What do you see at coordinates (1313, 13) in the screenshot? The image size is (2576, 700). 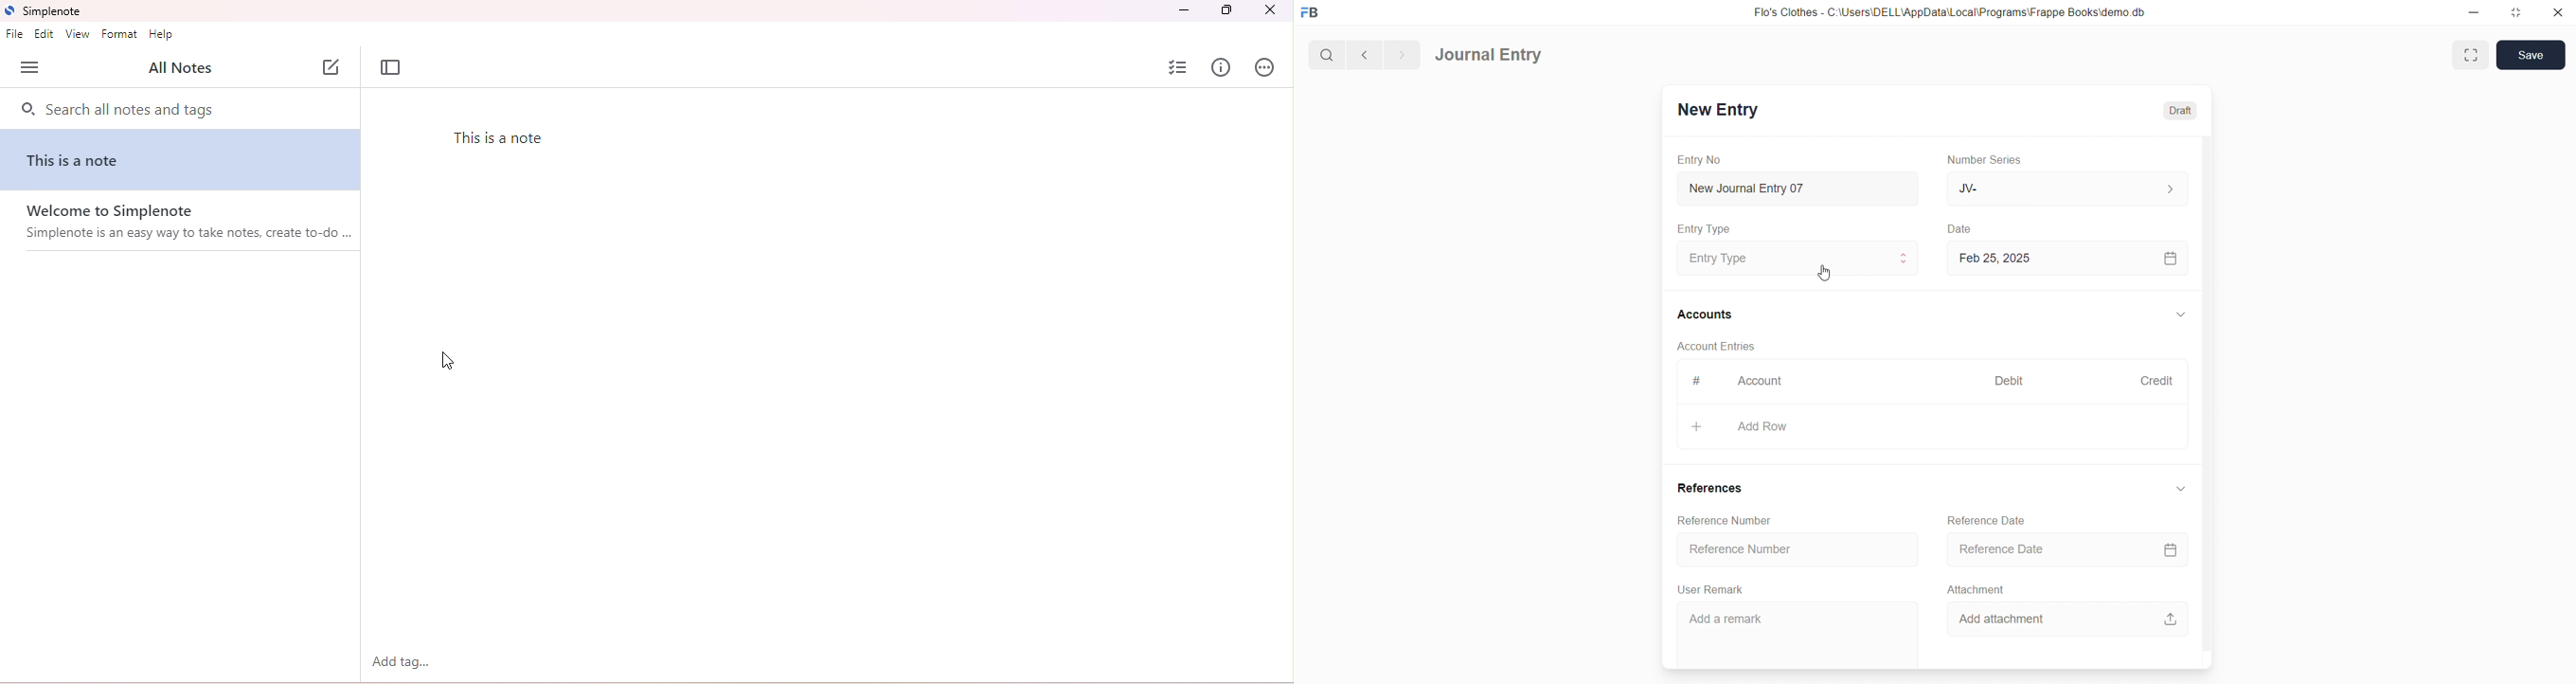 I see `logo` at bounding box center [1313, 13].